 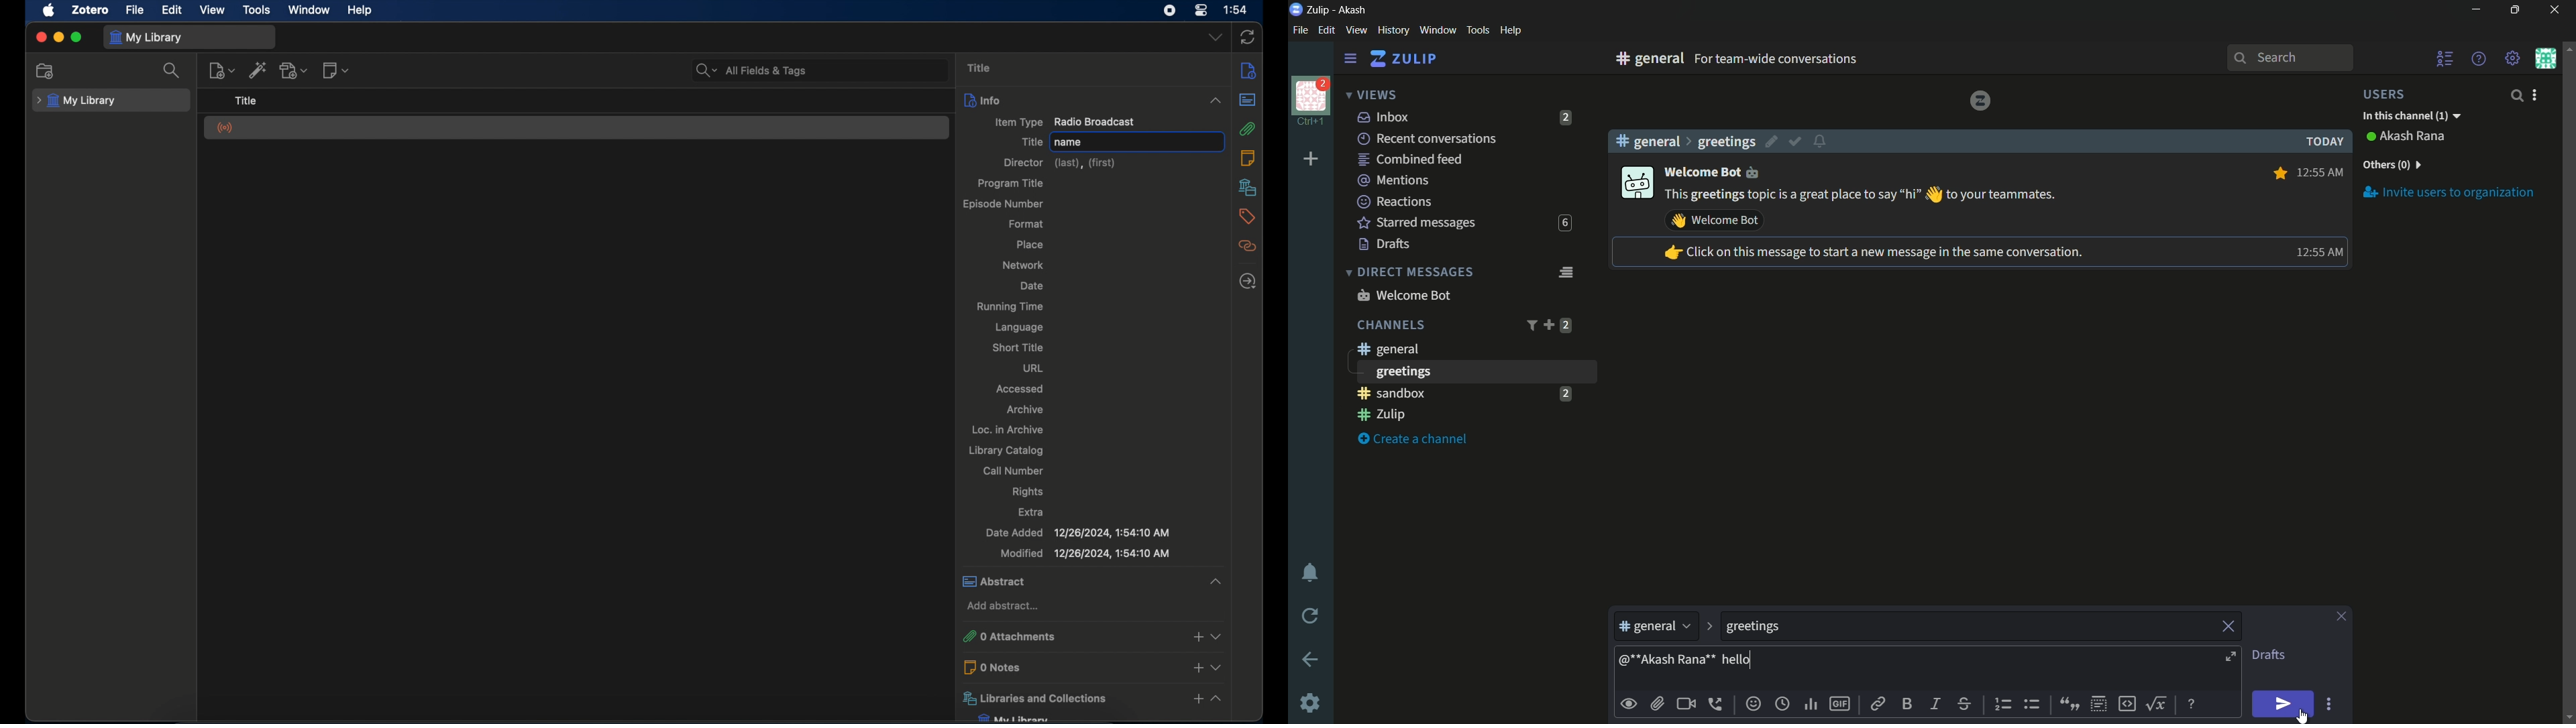 What do you see at coordinates (1796, 142) in the screenshot?
I see `mark as resolved` at bounding box center [1796, 142].